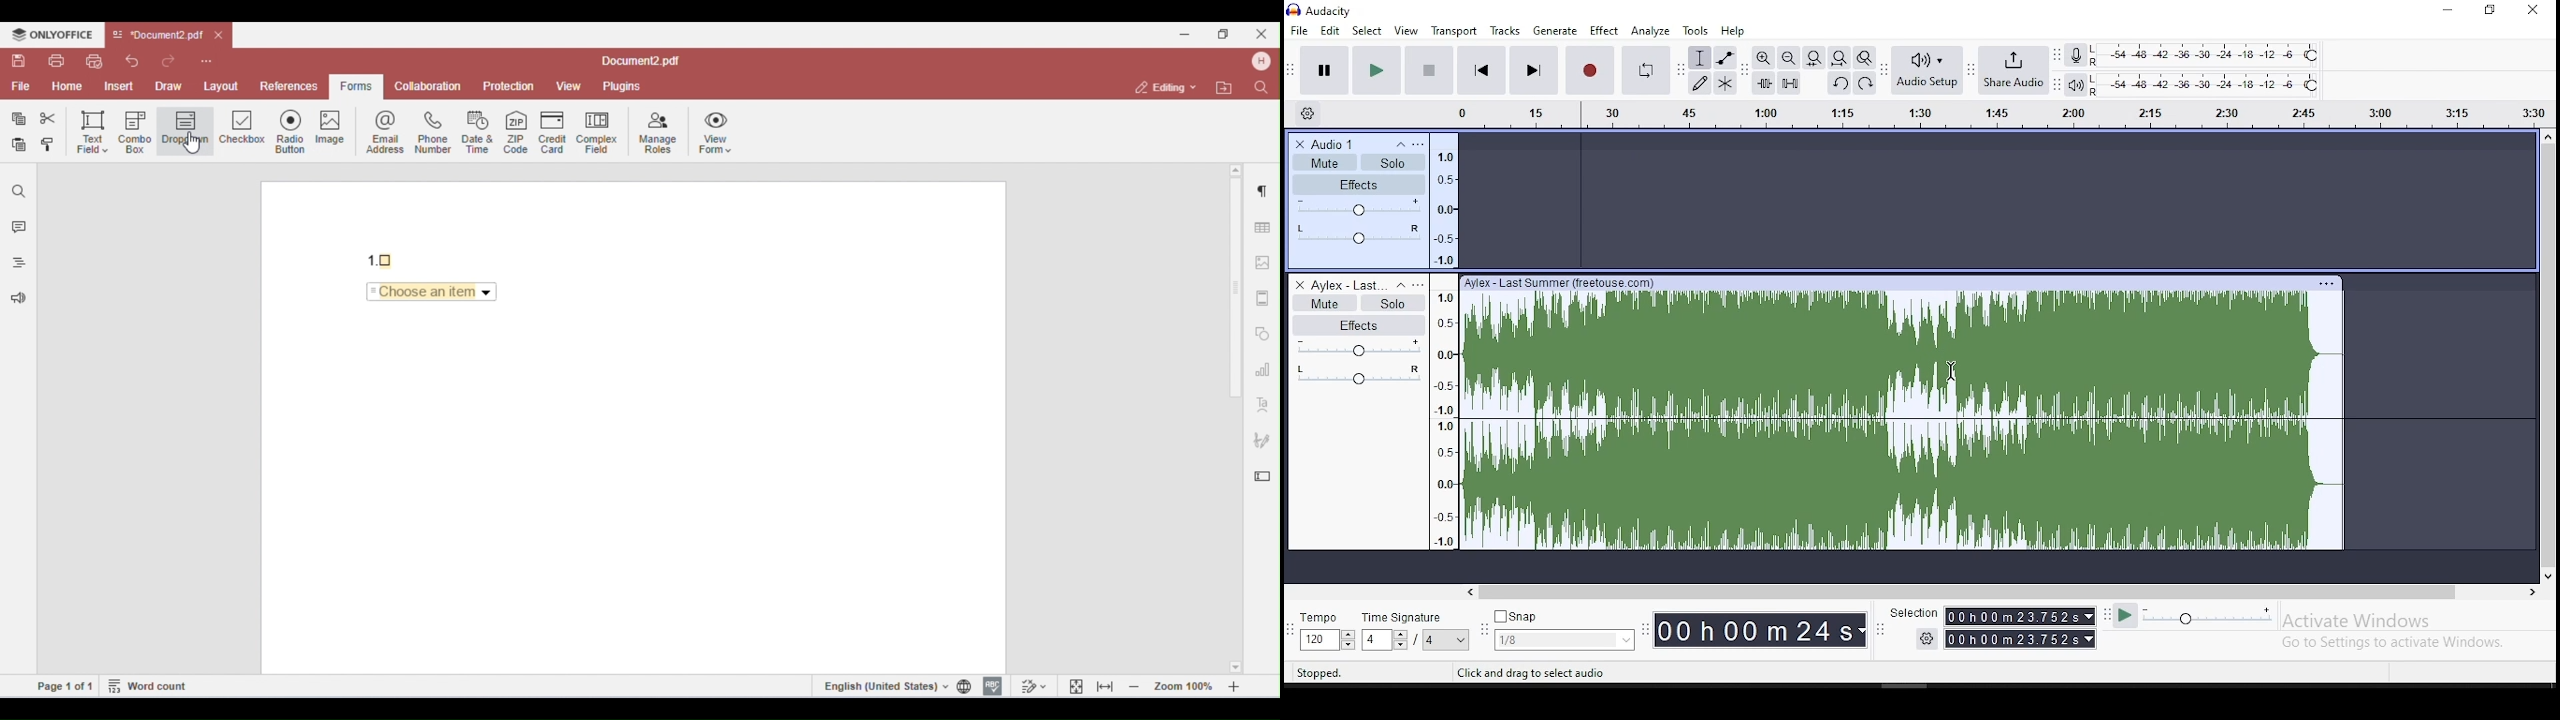  Describe the element at coordinates (1394, 163) in the screenshot. I see `solo` at that location.